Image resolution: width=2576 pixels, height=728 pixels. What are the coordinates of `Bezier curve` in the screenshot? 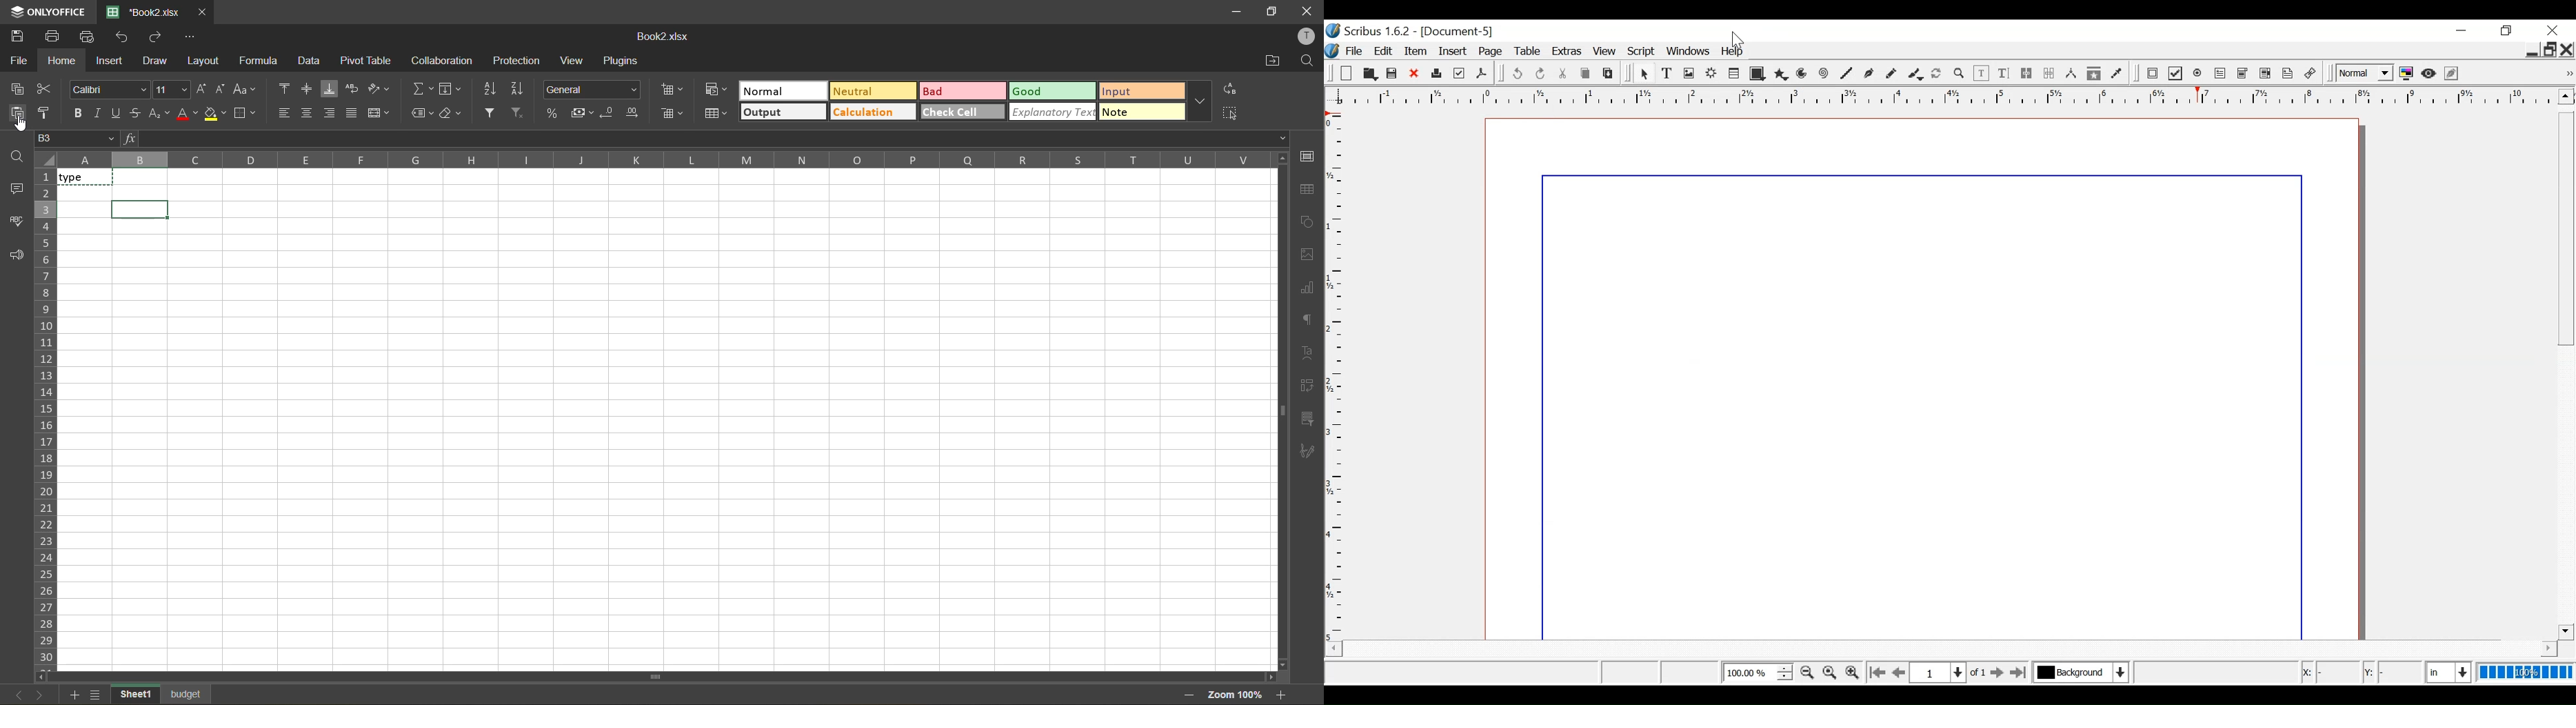 It's located at (1867, 74).